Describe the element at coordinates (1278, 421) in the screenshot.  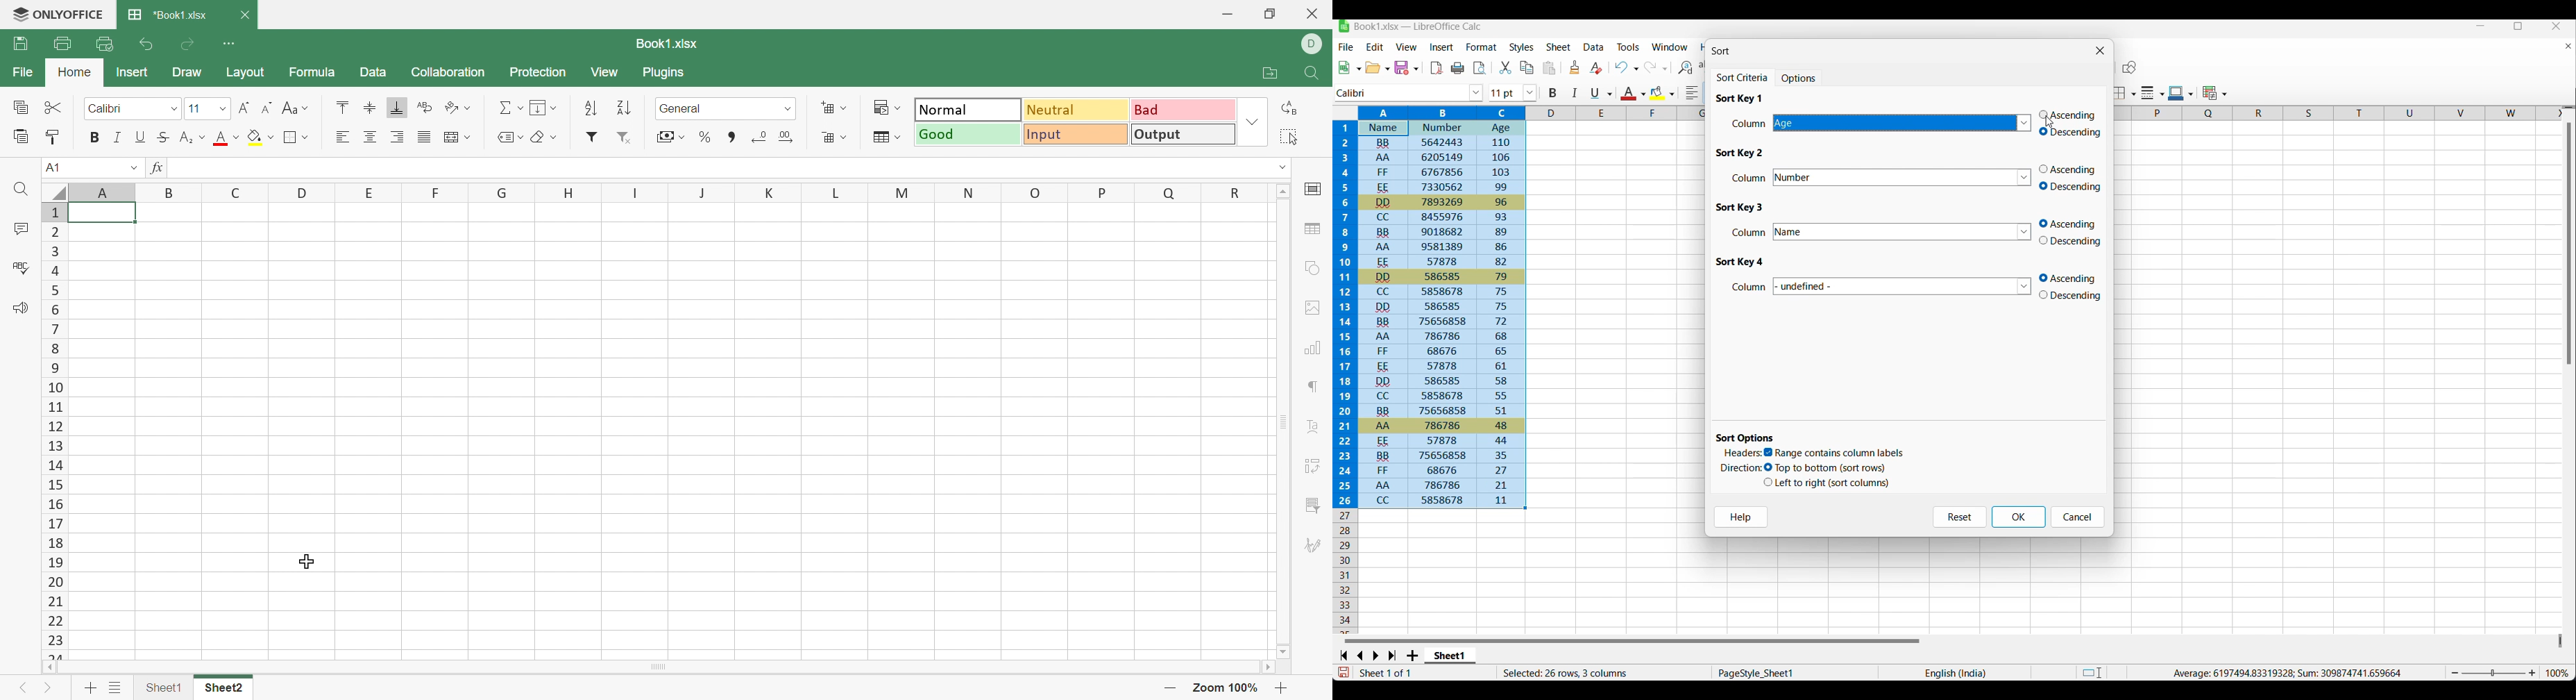
I see `Vertical scroll bar` at that location.